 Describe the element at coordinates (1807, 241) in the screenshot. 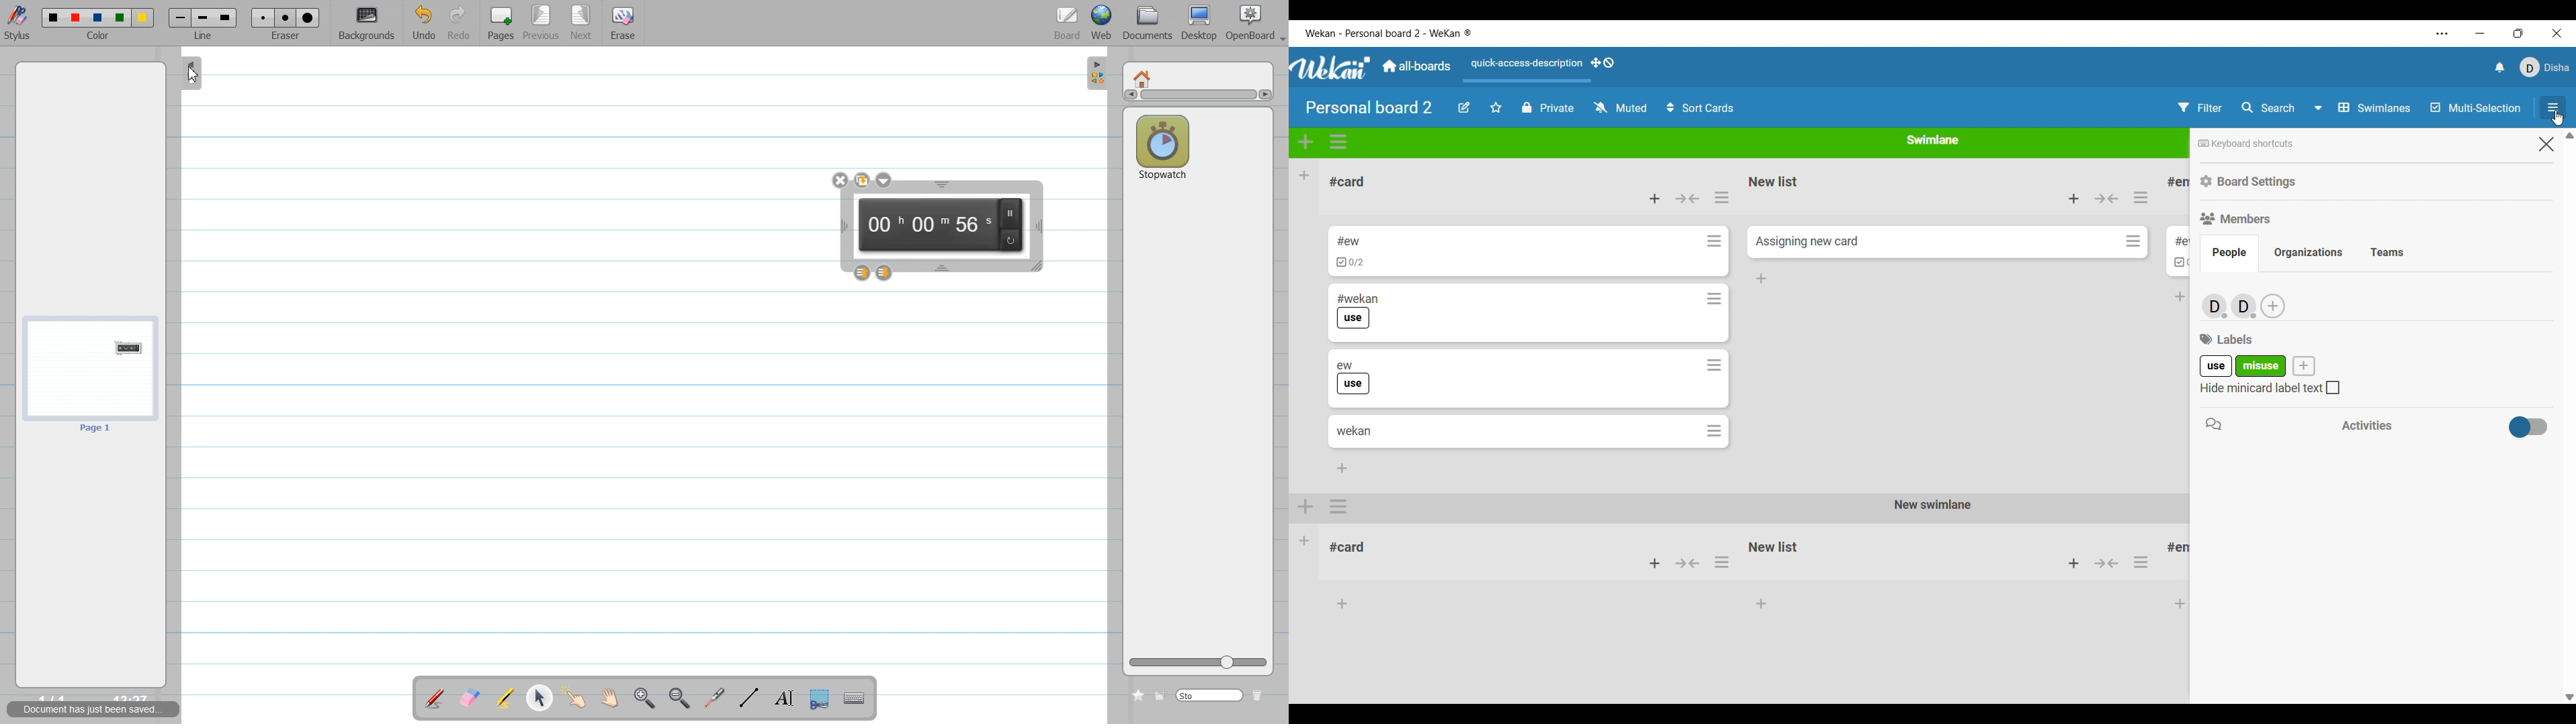

I see `Card name` at that location.